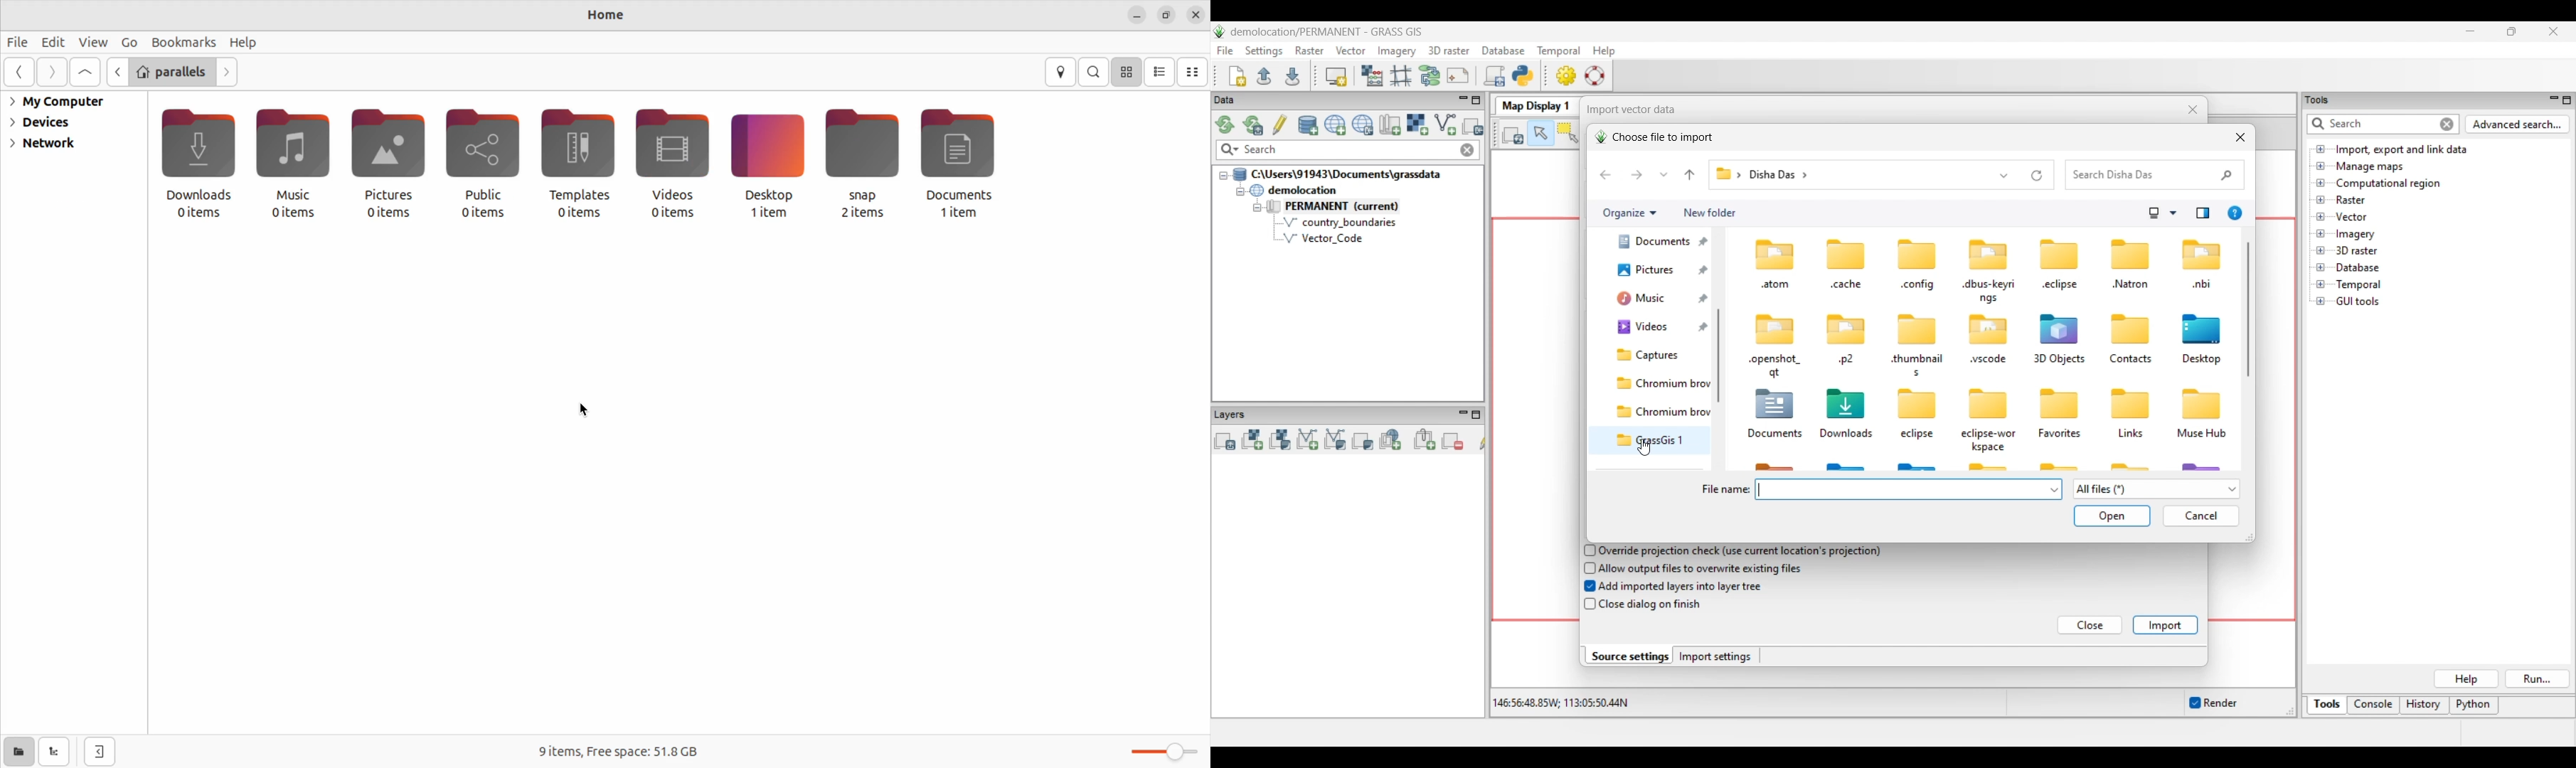 This screenshot has width=2576, height=784. I want to click on snap 2 items, so click(858, 166).